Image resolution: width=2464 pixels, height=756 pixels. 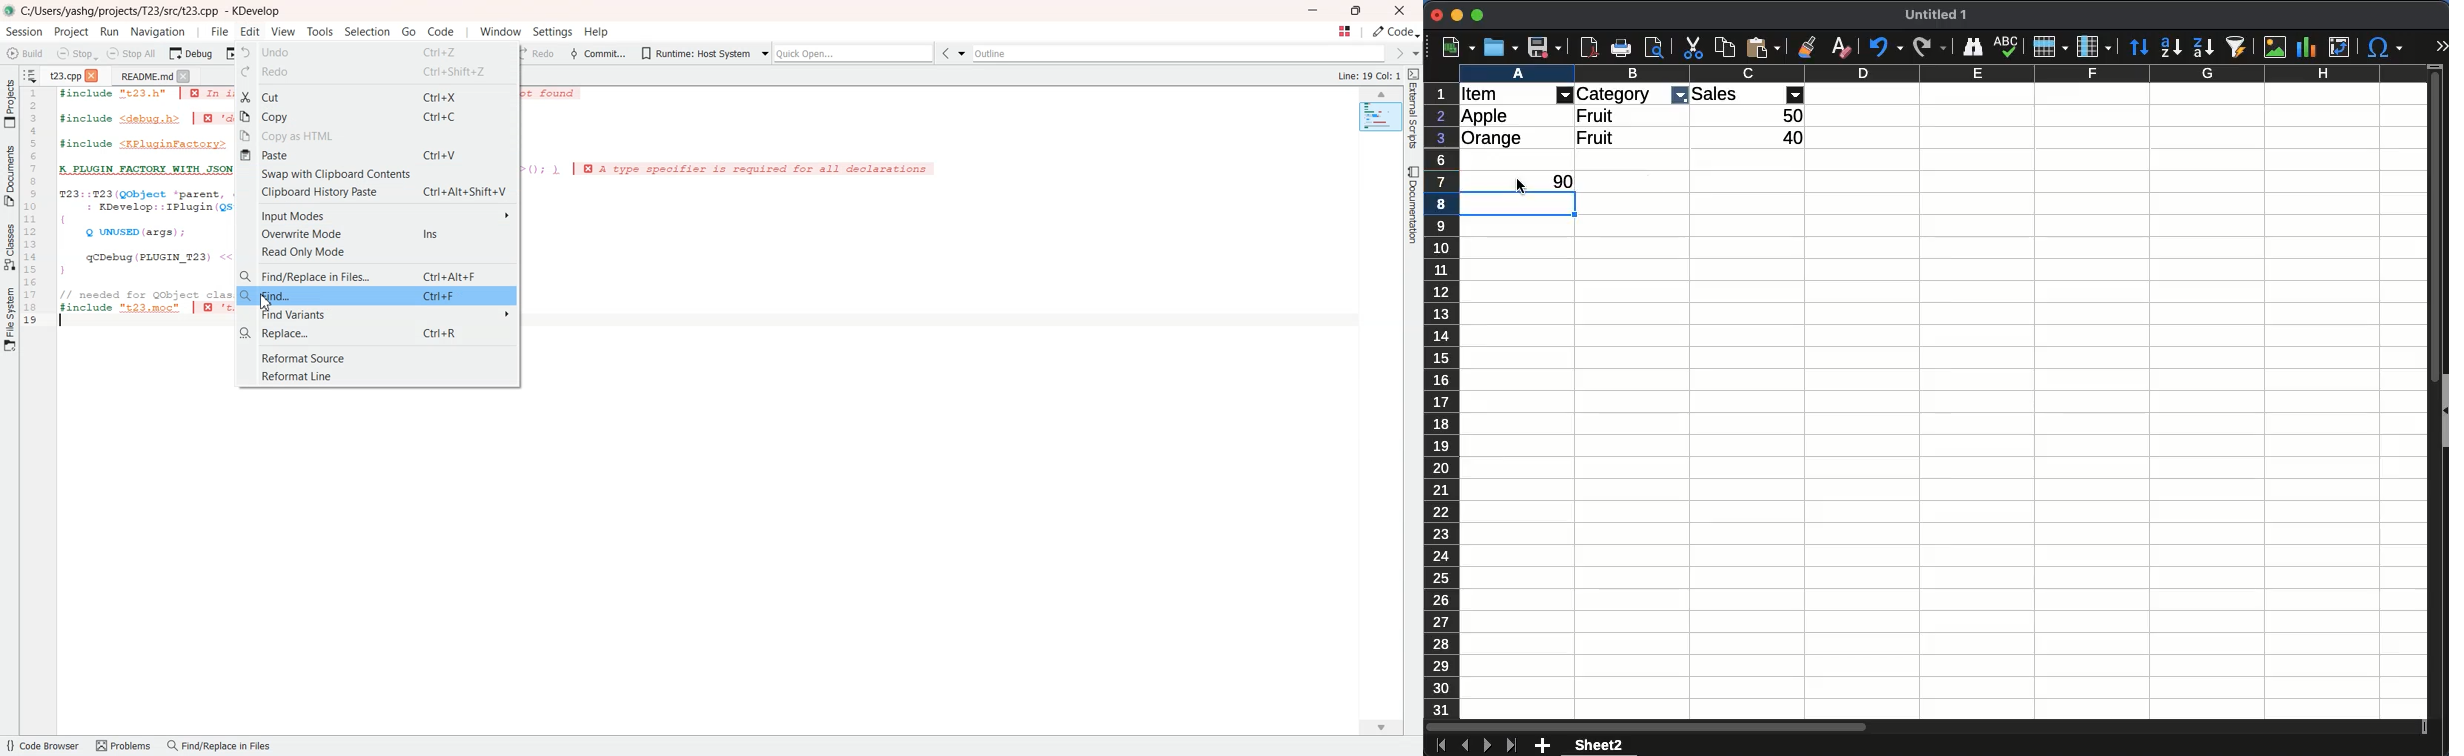 I want to click on filter, so click(x=1679, y=96).